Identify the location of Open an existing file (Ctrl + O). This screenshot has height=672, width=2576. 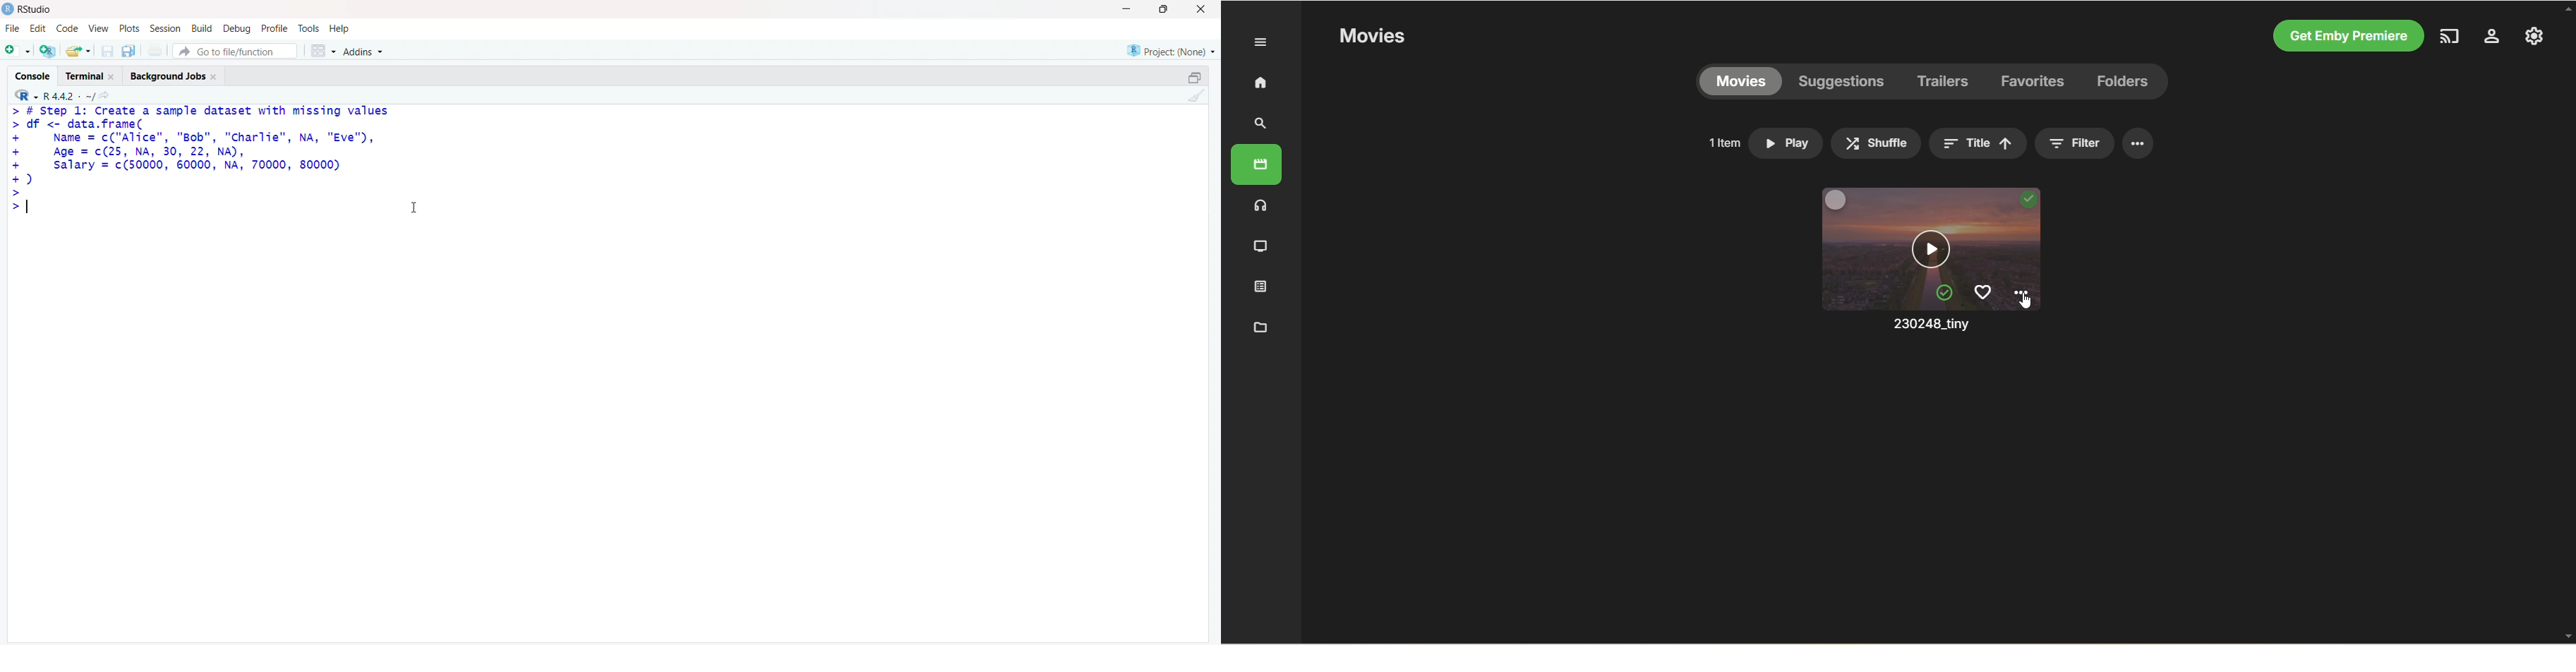
(76, 51).